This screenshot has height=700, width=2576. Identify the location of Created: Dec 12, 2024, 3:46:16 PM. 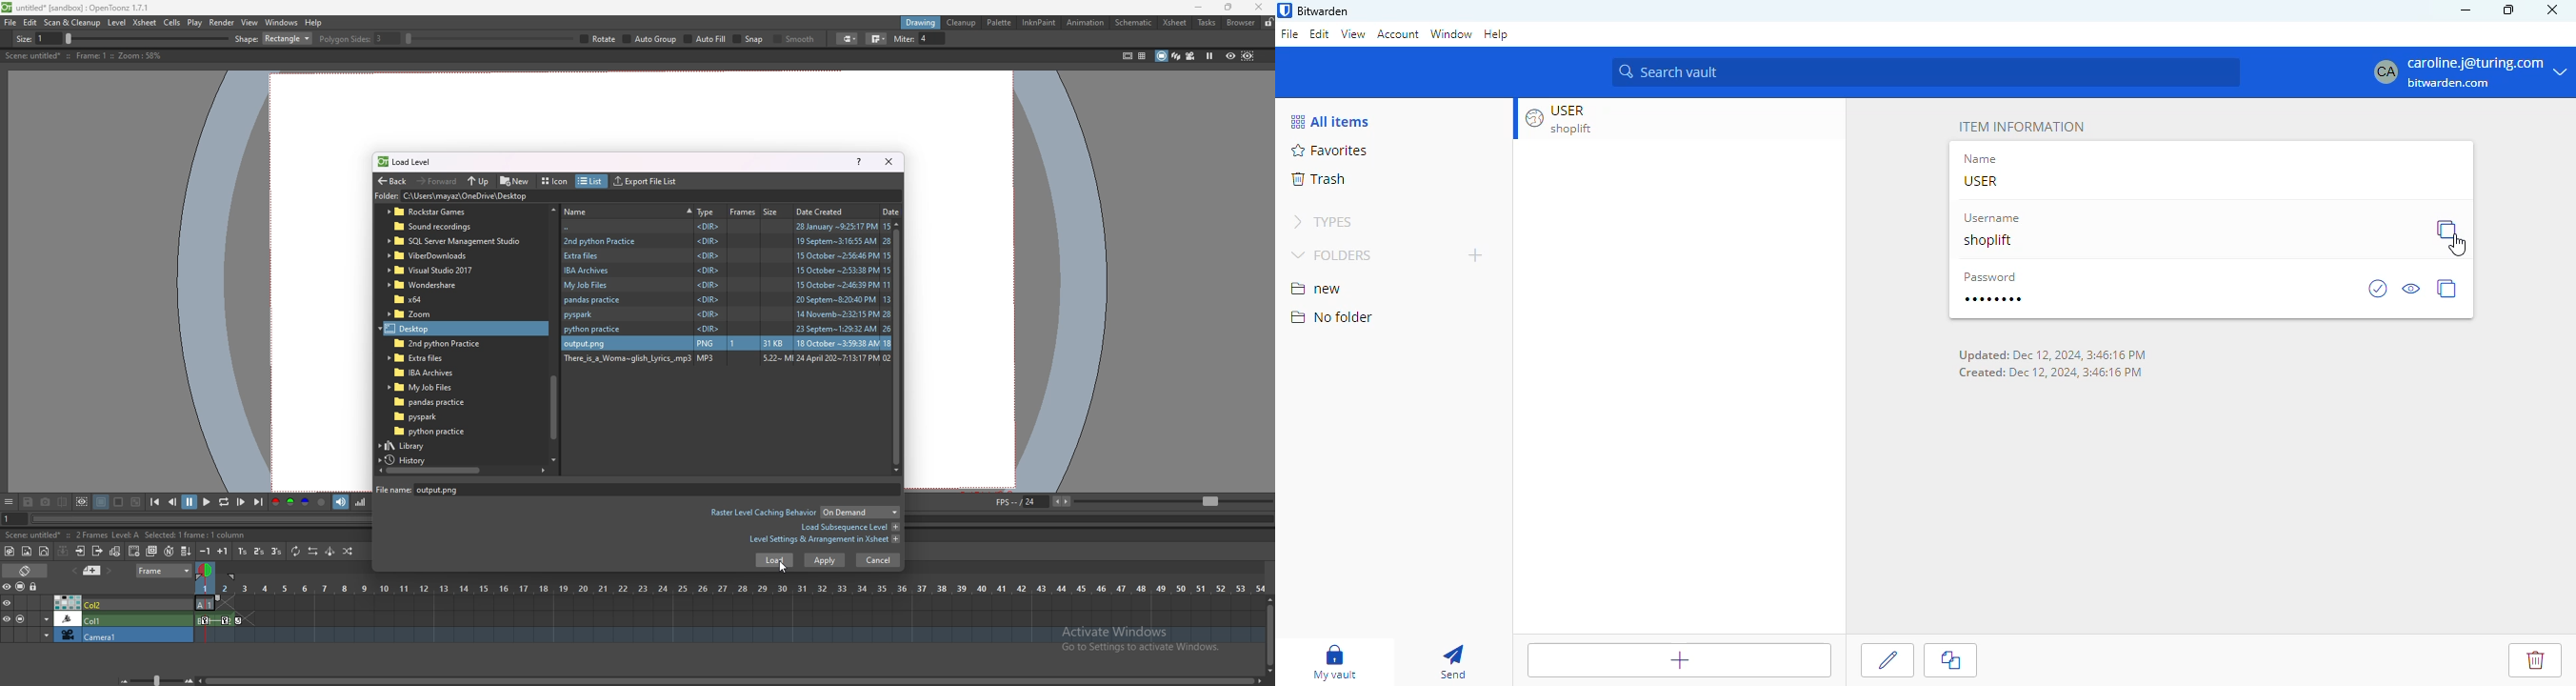
(2052, 373).